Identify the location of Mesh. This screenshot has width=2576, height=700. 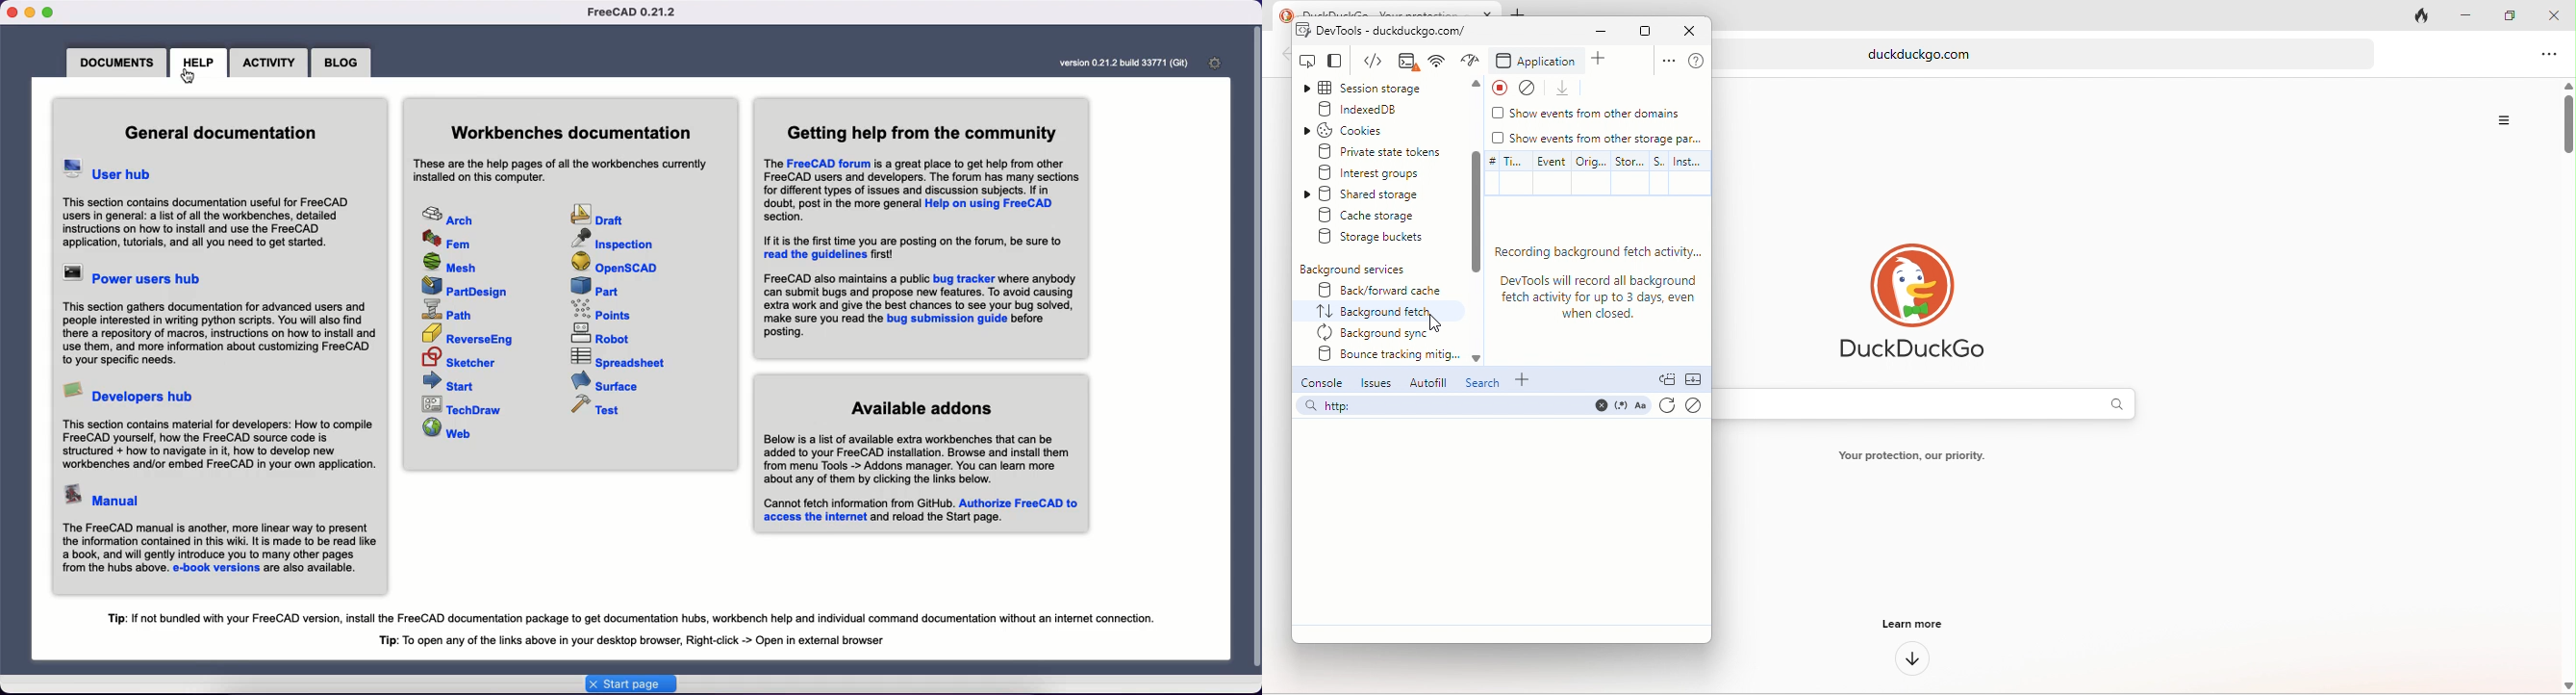
(452, 263).